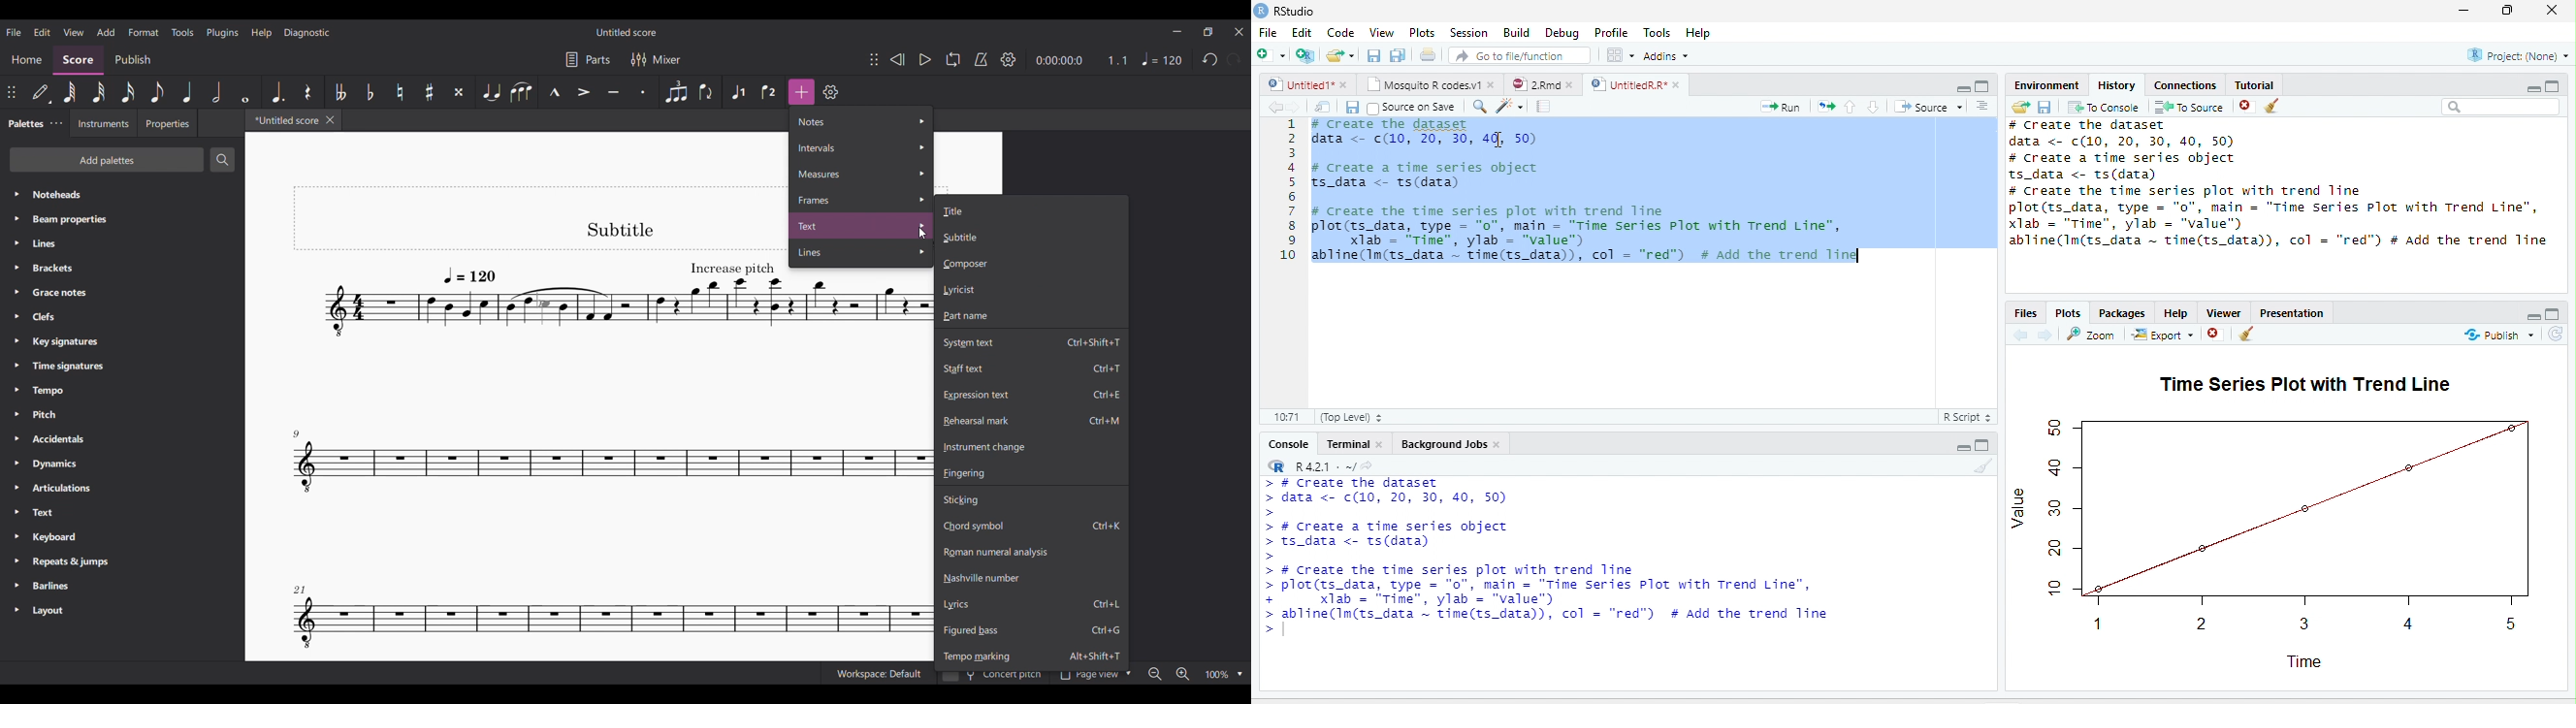 The height and width of the screenshot is (728, 2576). Describe the element at coordinates (42, 92) in the screenshot. I see `Default` at that location.